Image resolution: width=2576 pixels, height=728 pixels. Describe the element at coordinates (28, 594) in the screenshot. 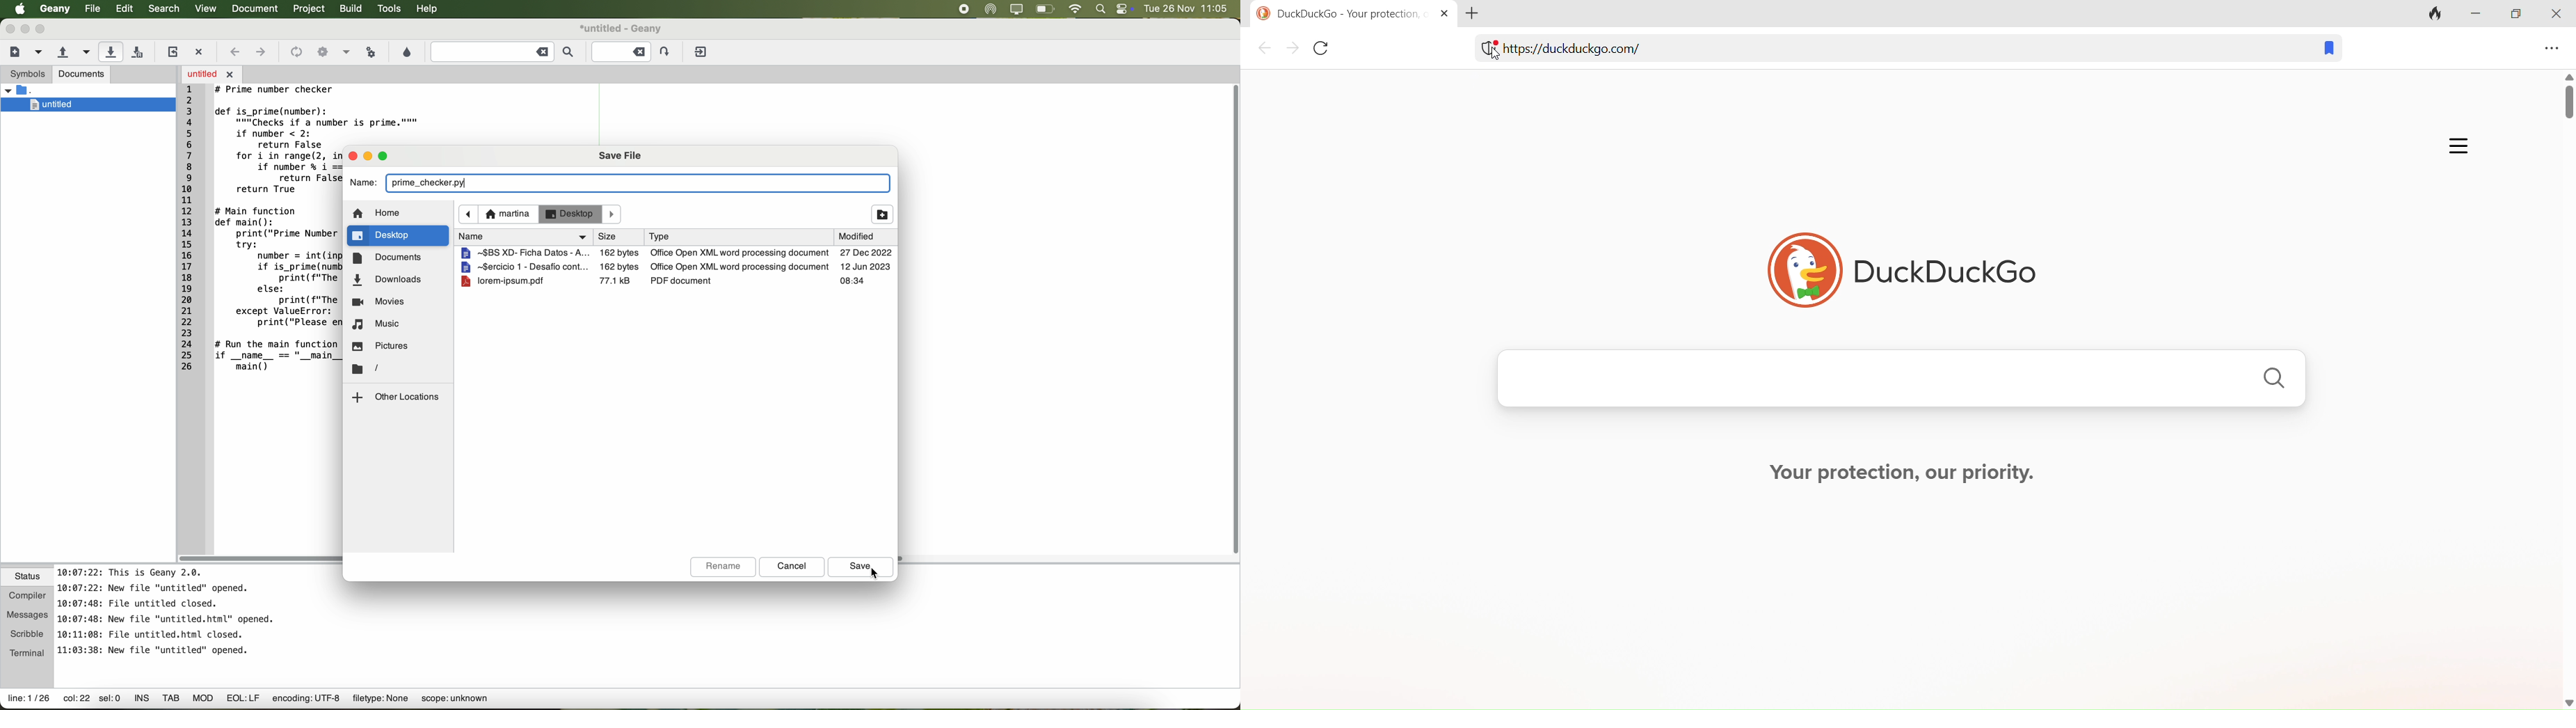

I see `compiler` at that location.